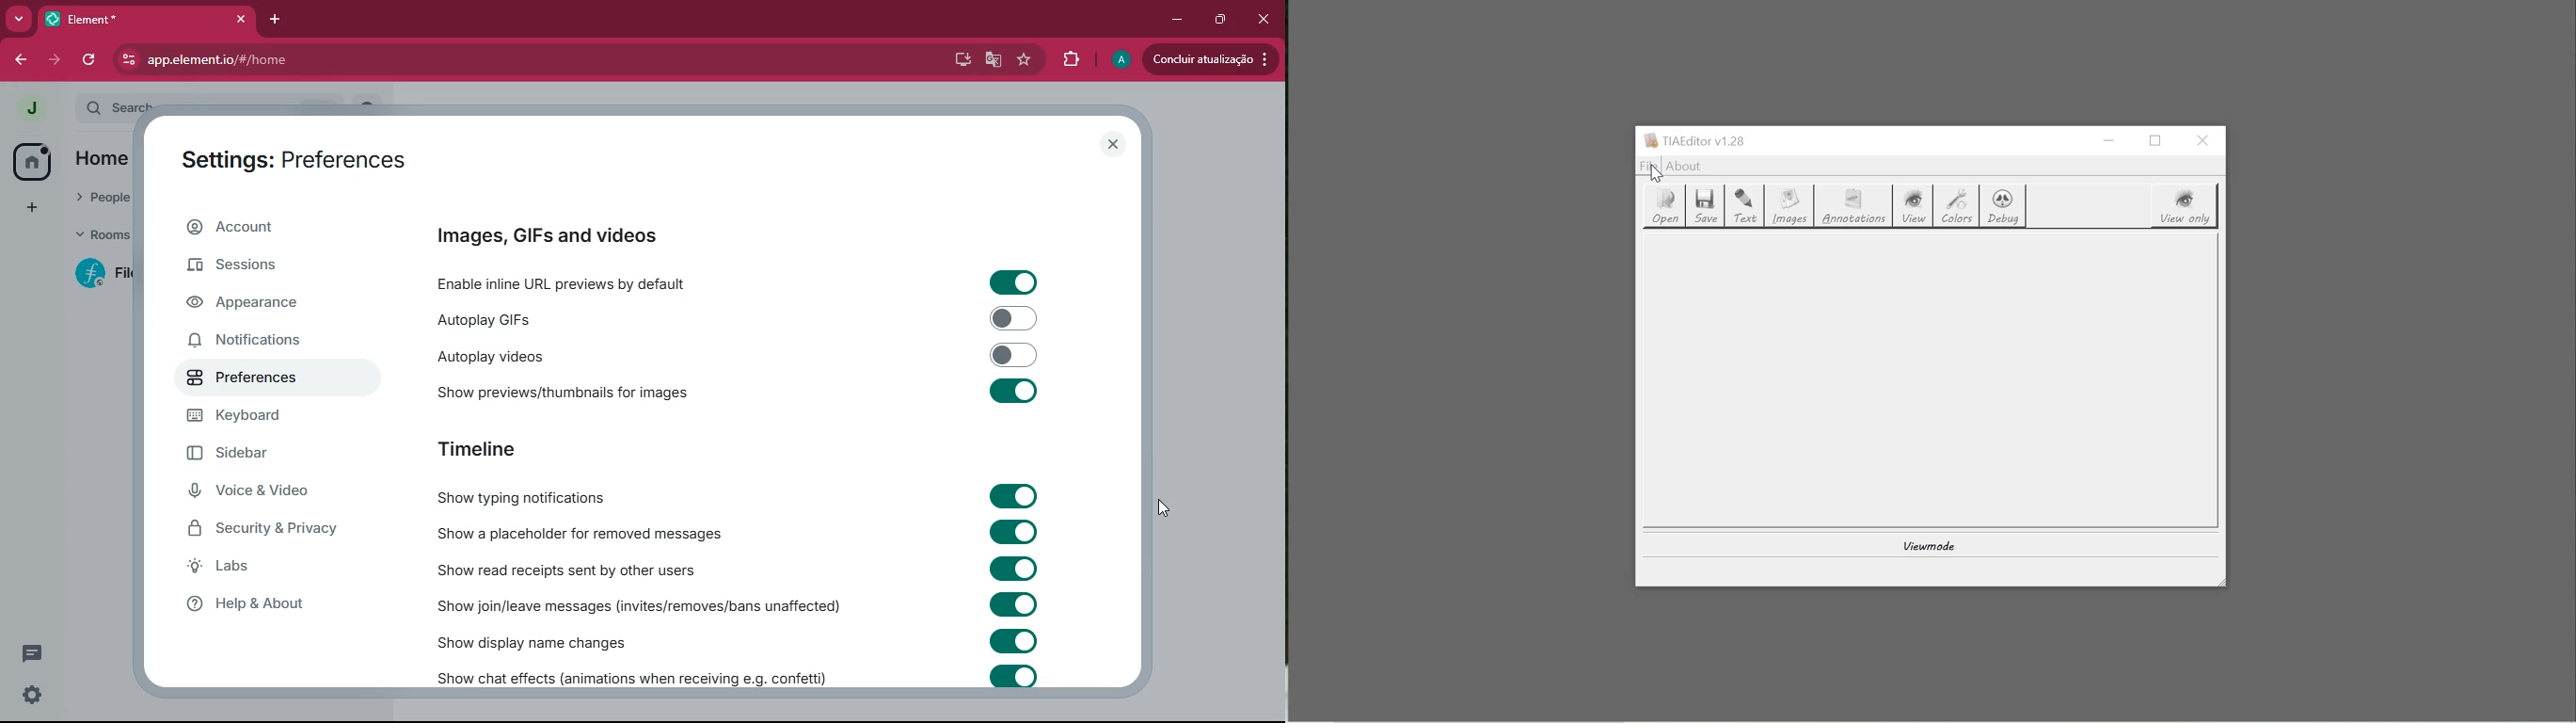  Describe the element at coordinates (552, 318) in the screenshot. I see `autoplay gifs` at that location.